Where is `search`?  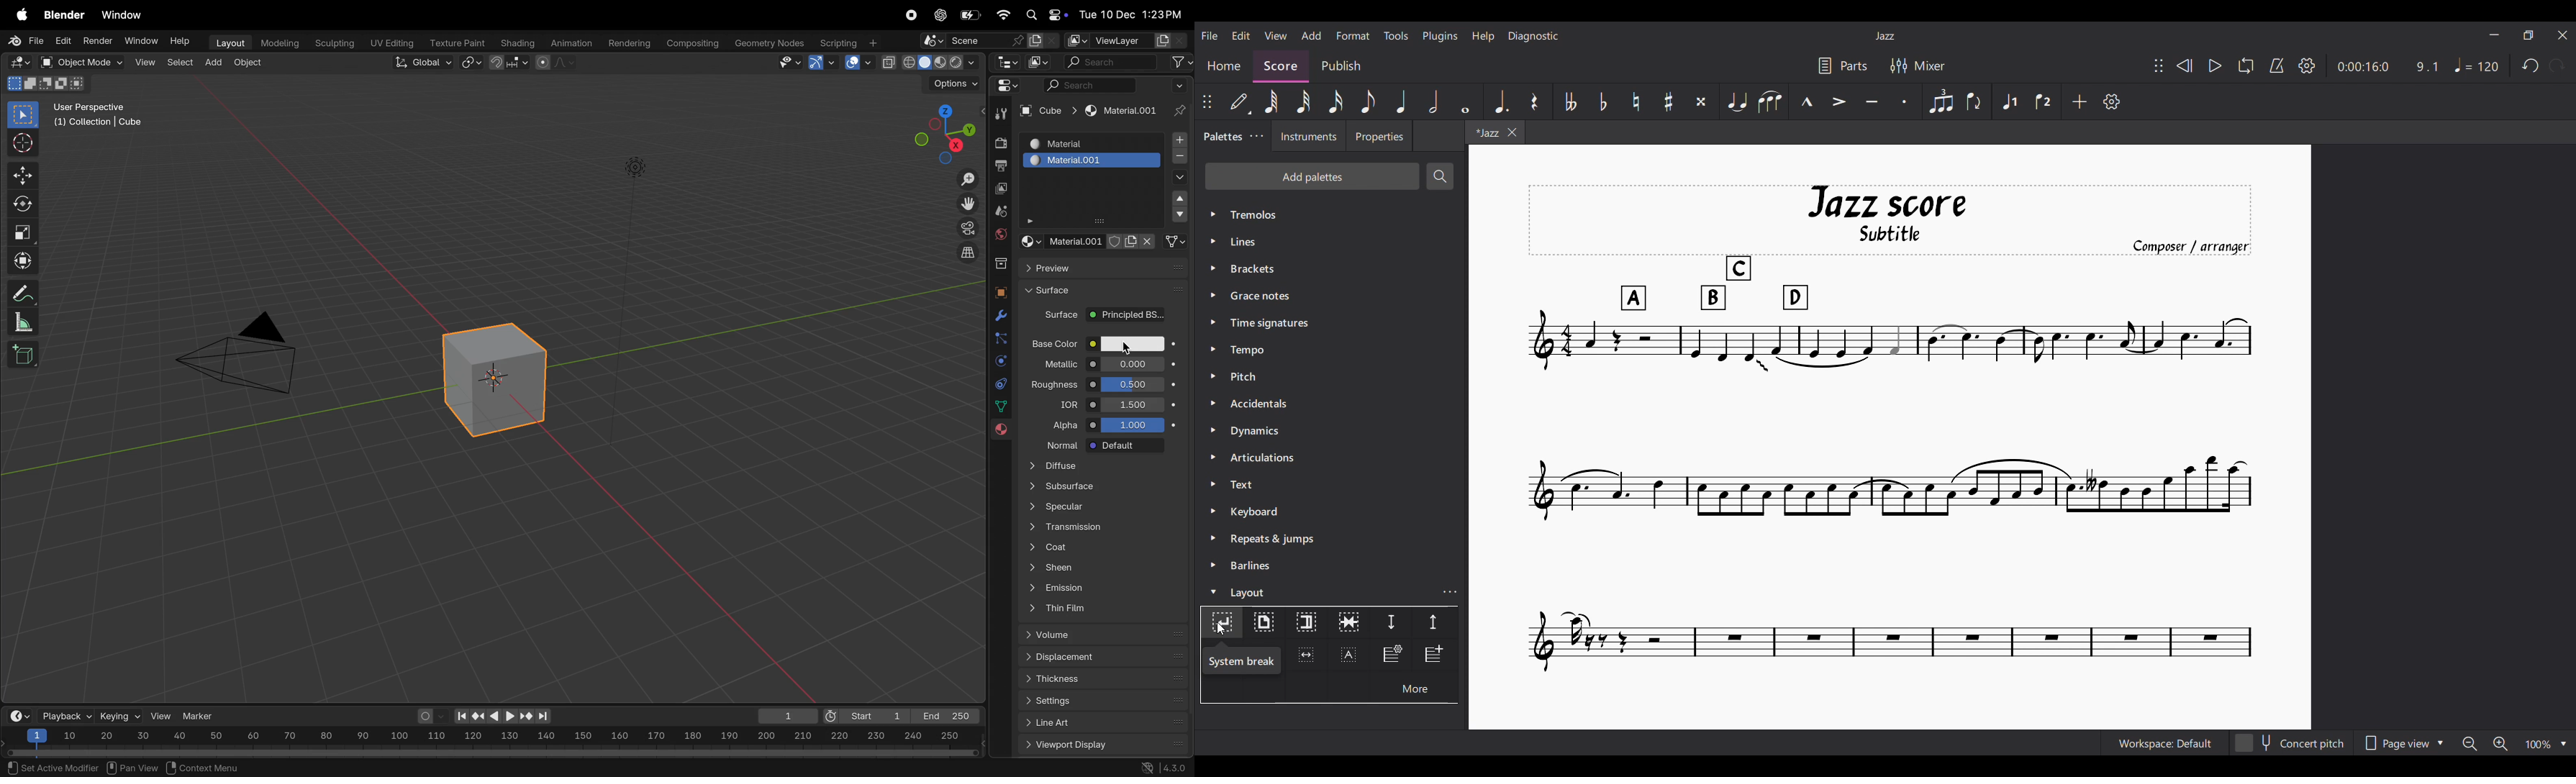
search is located at coordinates (1112, 62).